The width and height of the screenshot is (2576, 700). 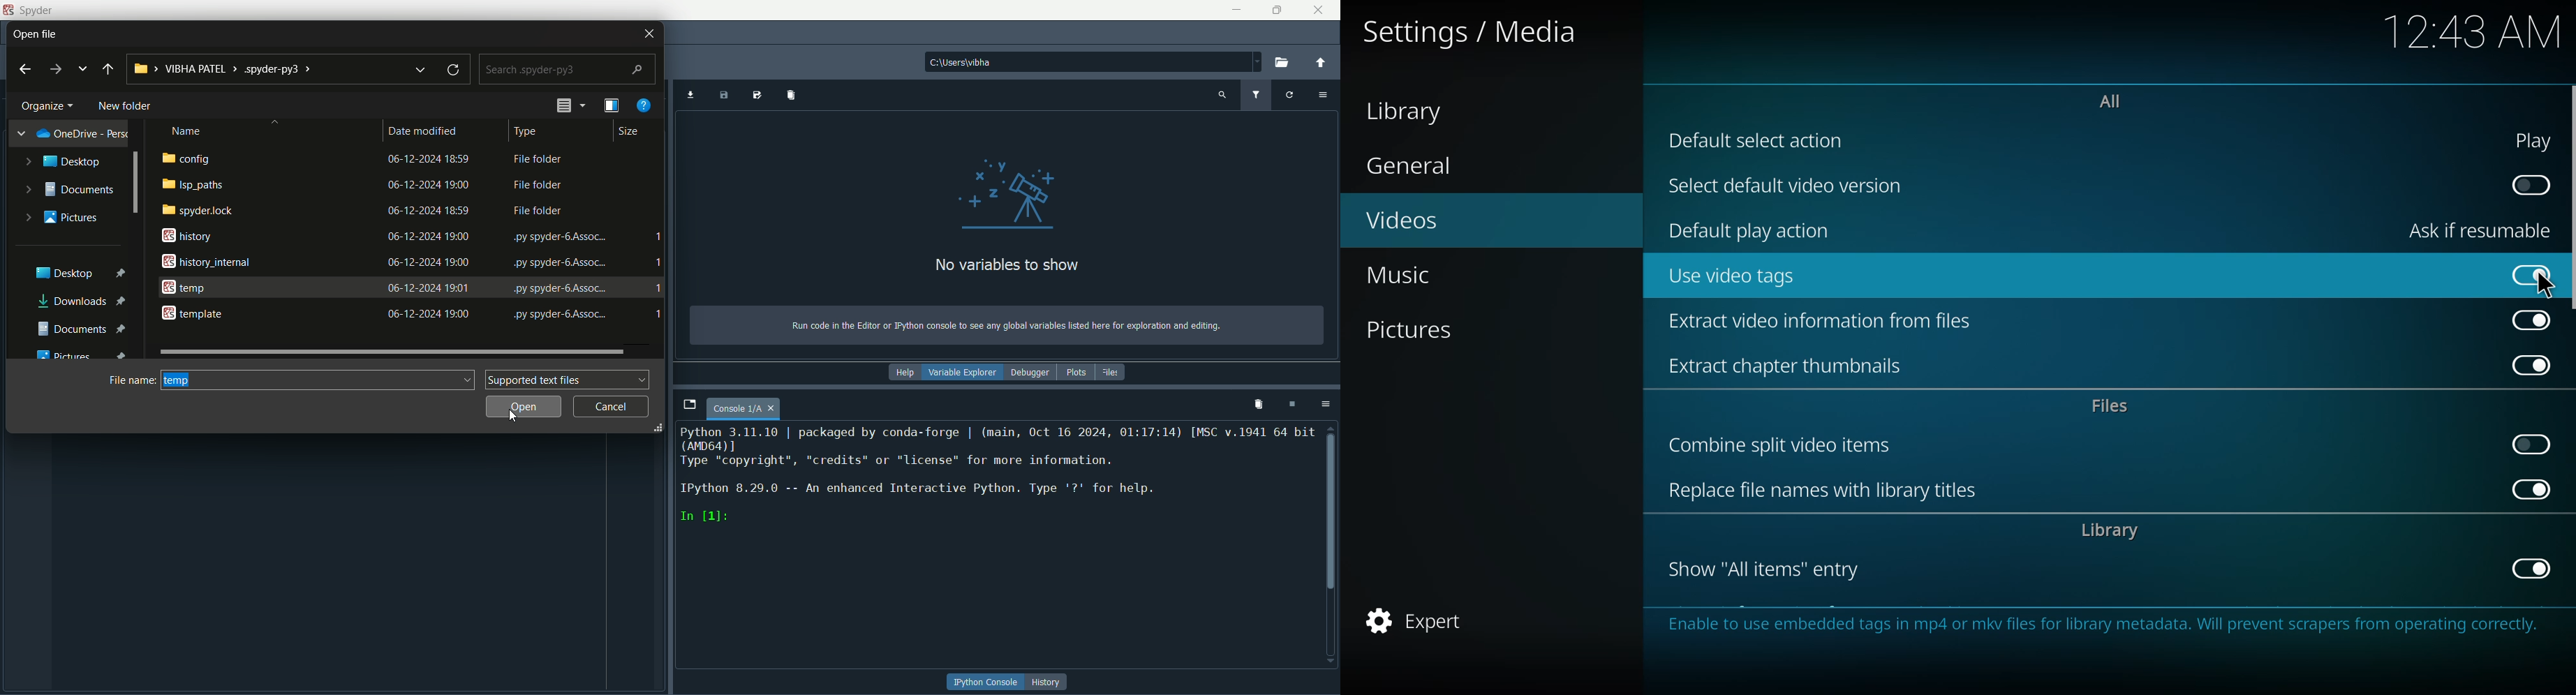 What do you see at coordinates (198, 211) in the screenshot?
I see `spyder lock` at bounding box center [198, 211].